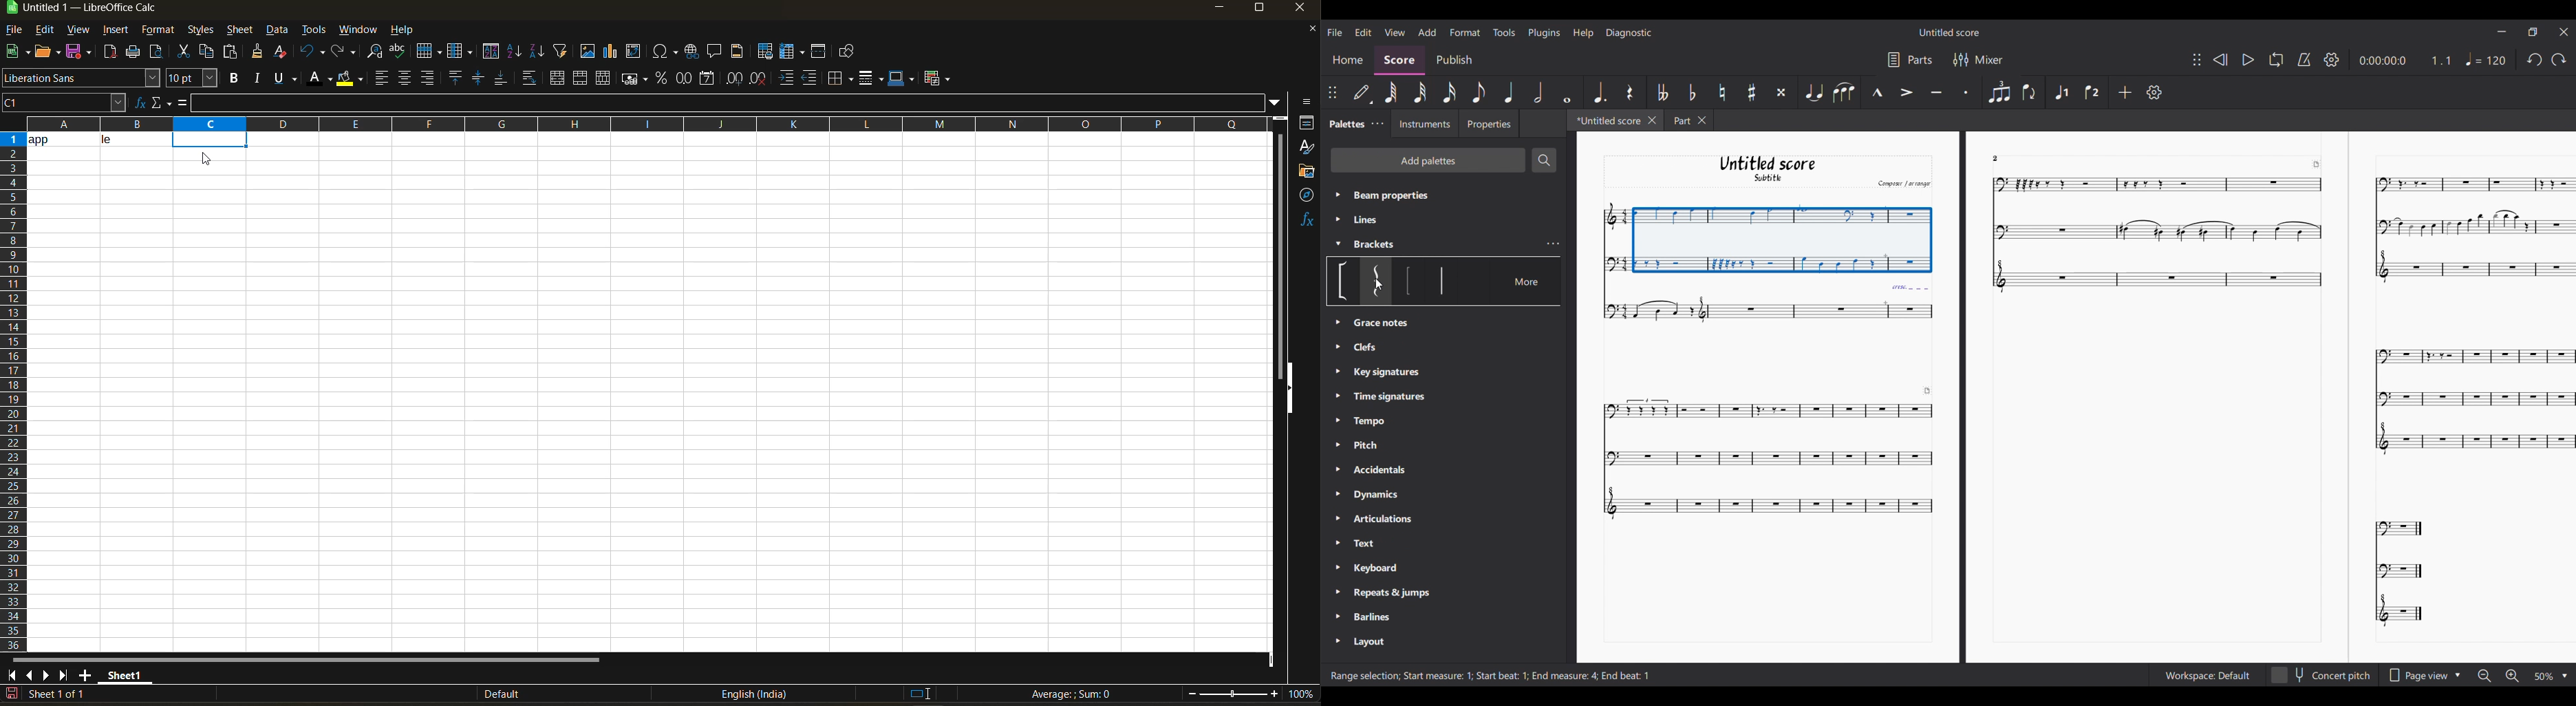 The height and width of the screenshot is (728, 2576). I want to click on align bottom, so click(502, 78).